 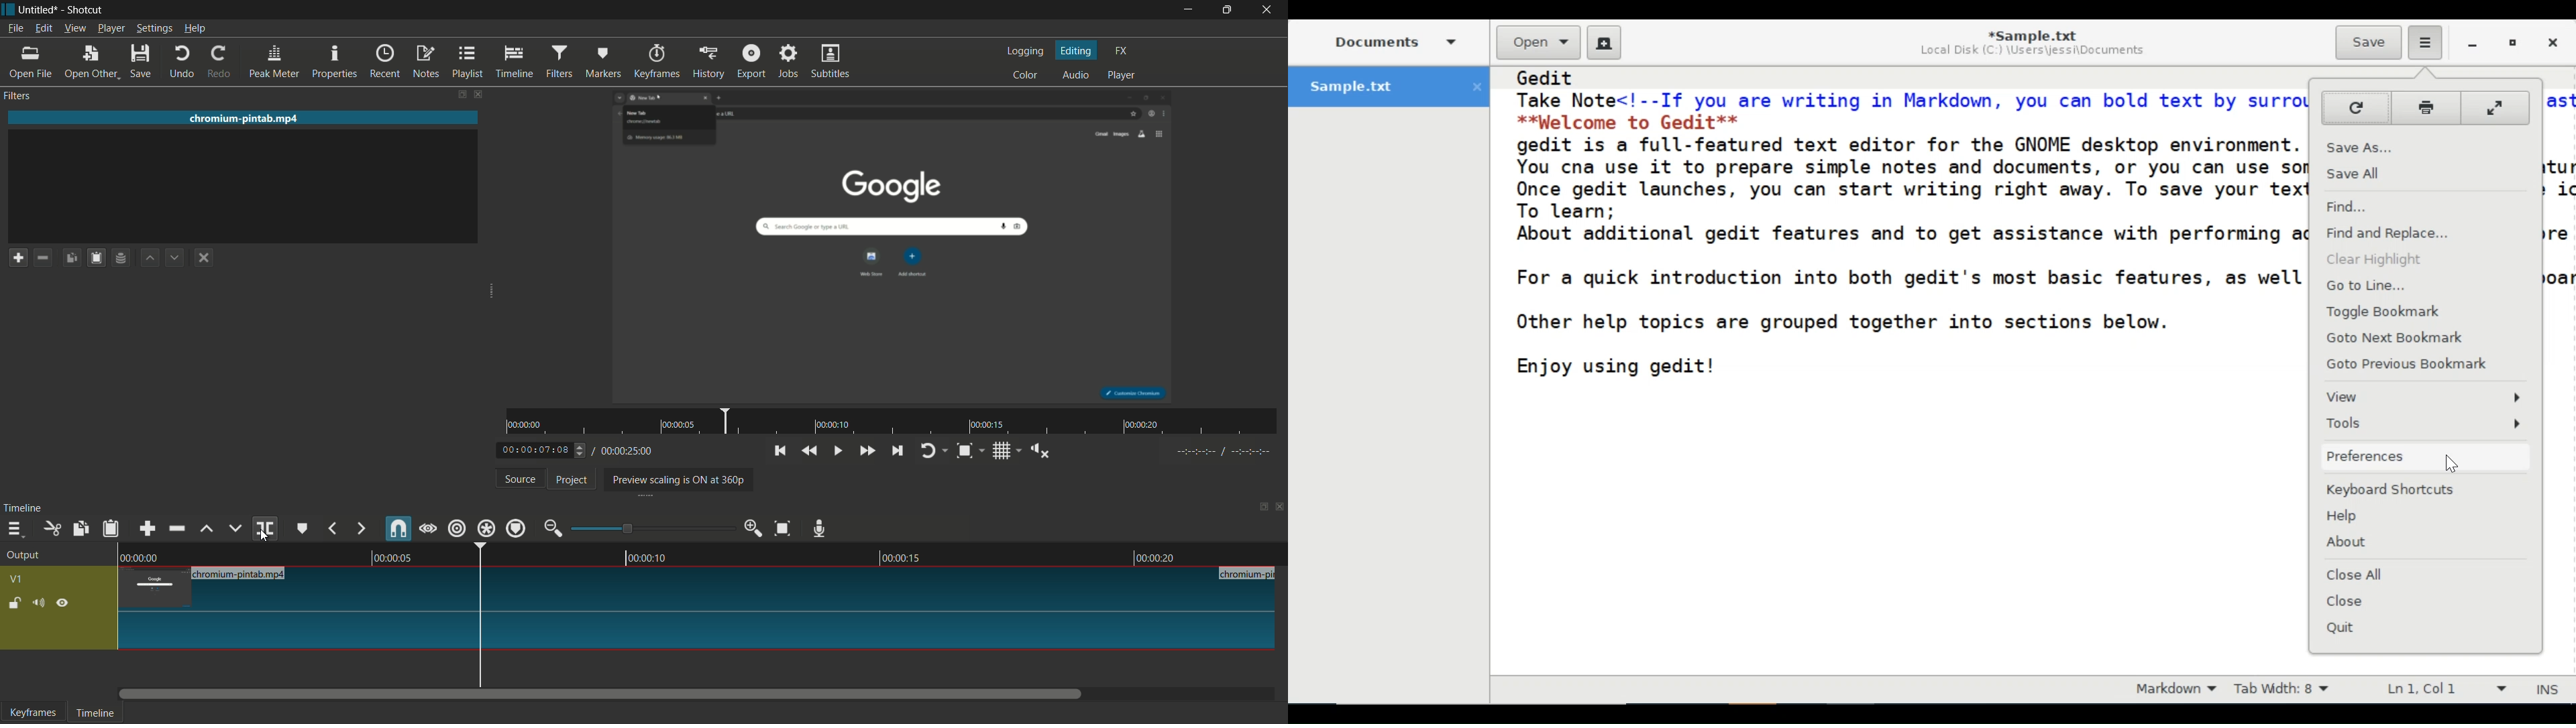 What do you see at coordinates (1227, 10) in the screenshot?
I see `maximize` at bounding box center [1227, 10].